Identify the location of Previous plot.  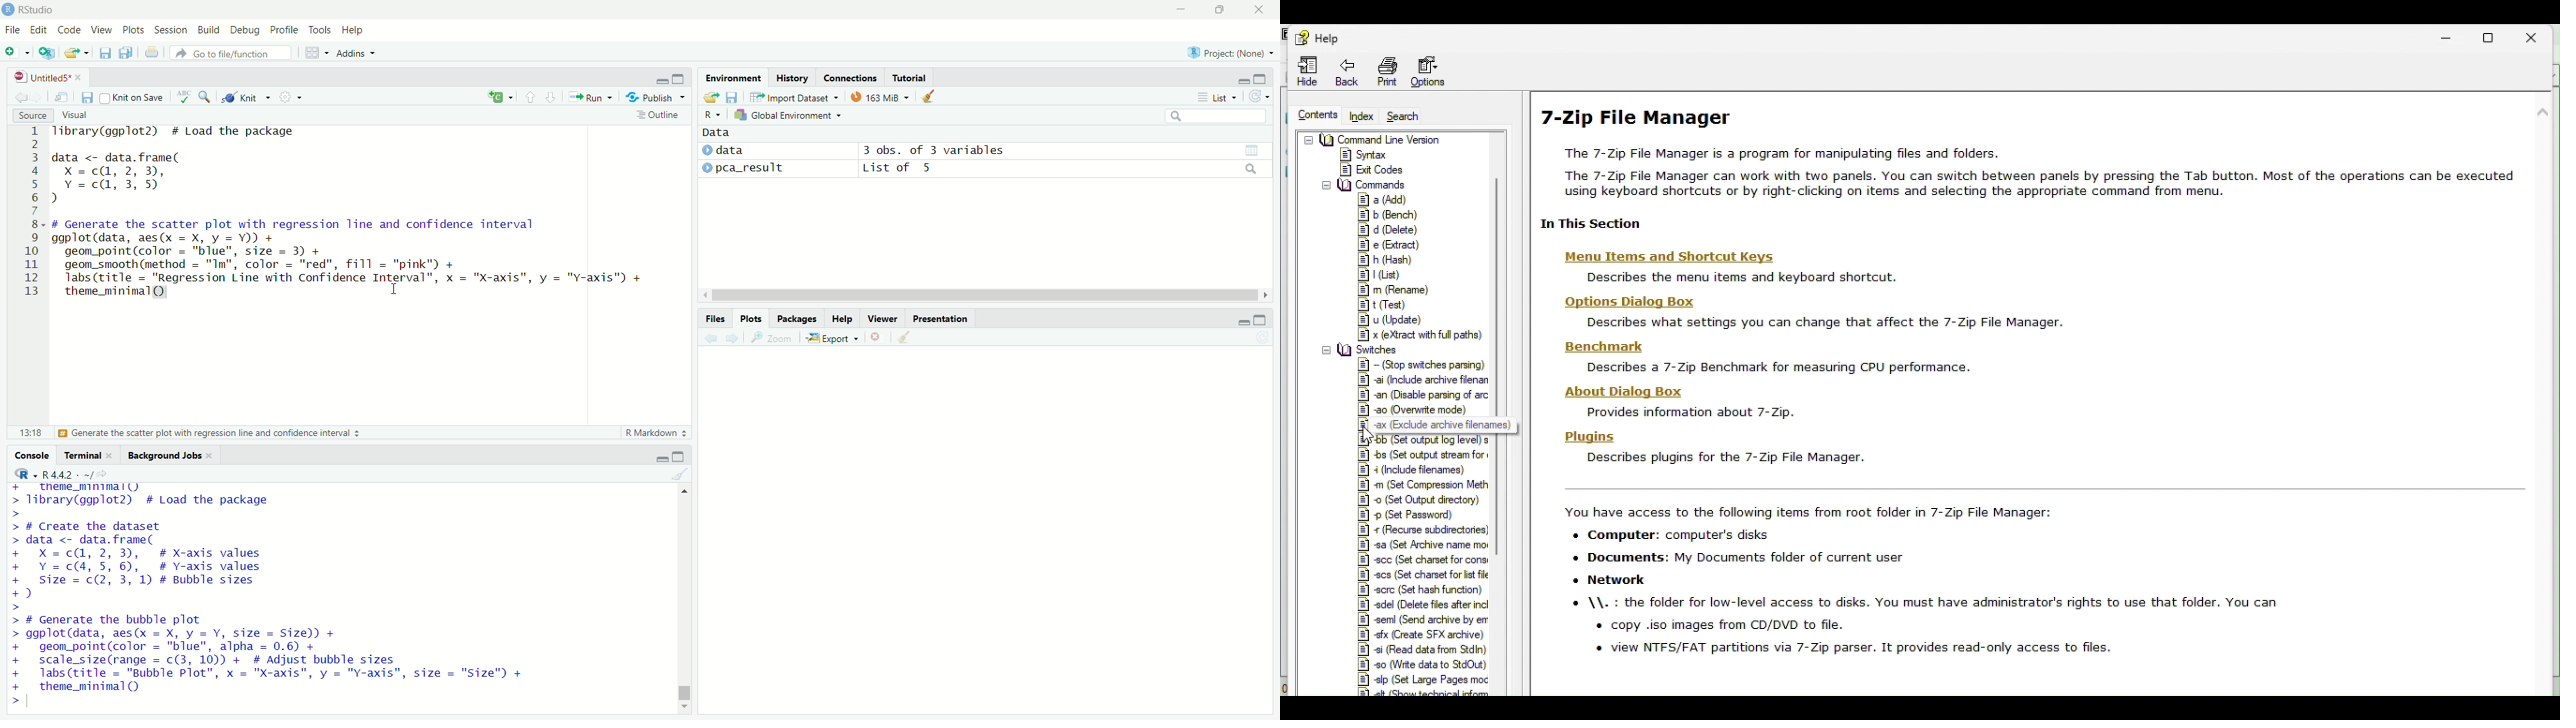
(711, 337).